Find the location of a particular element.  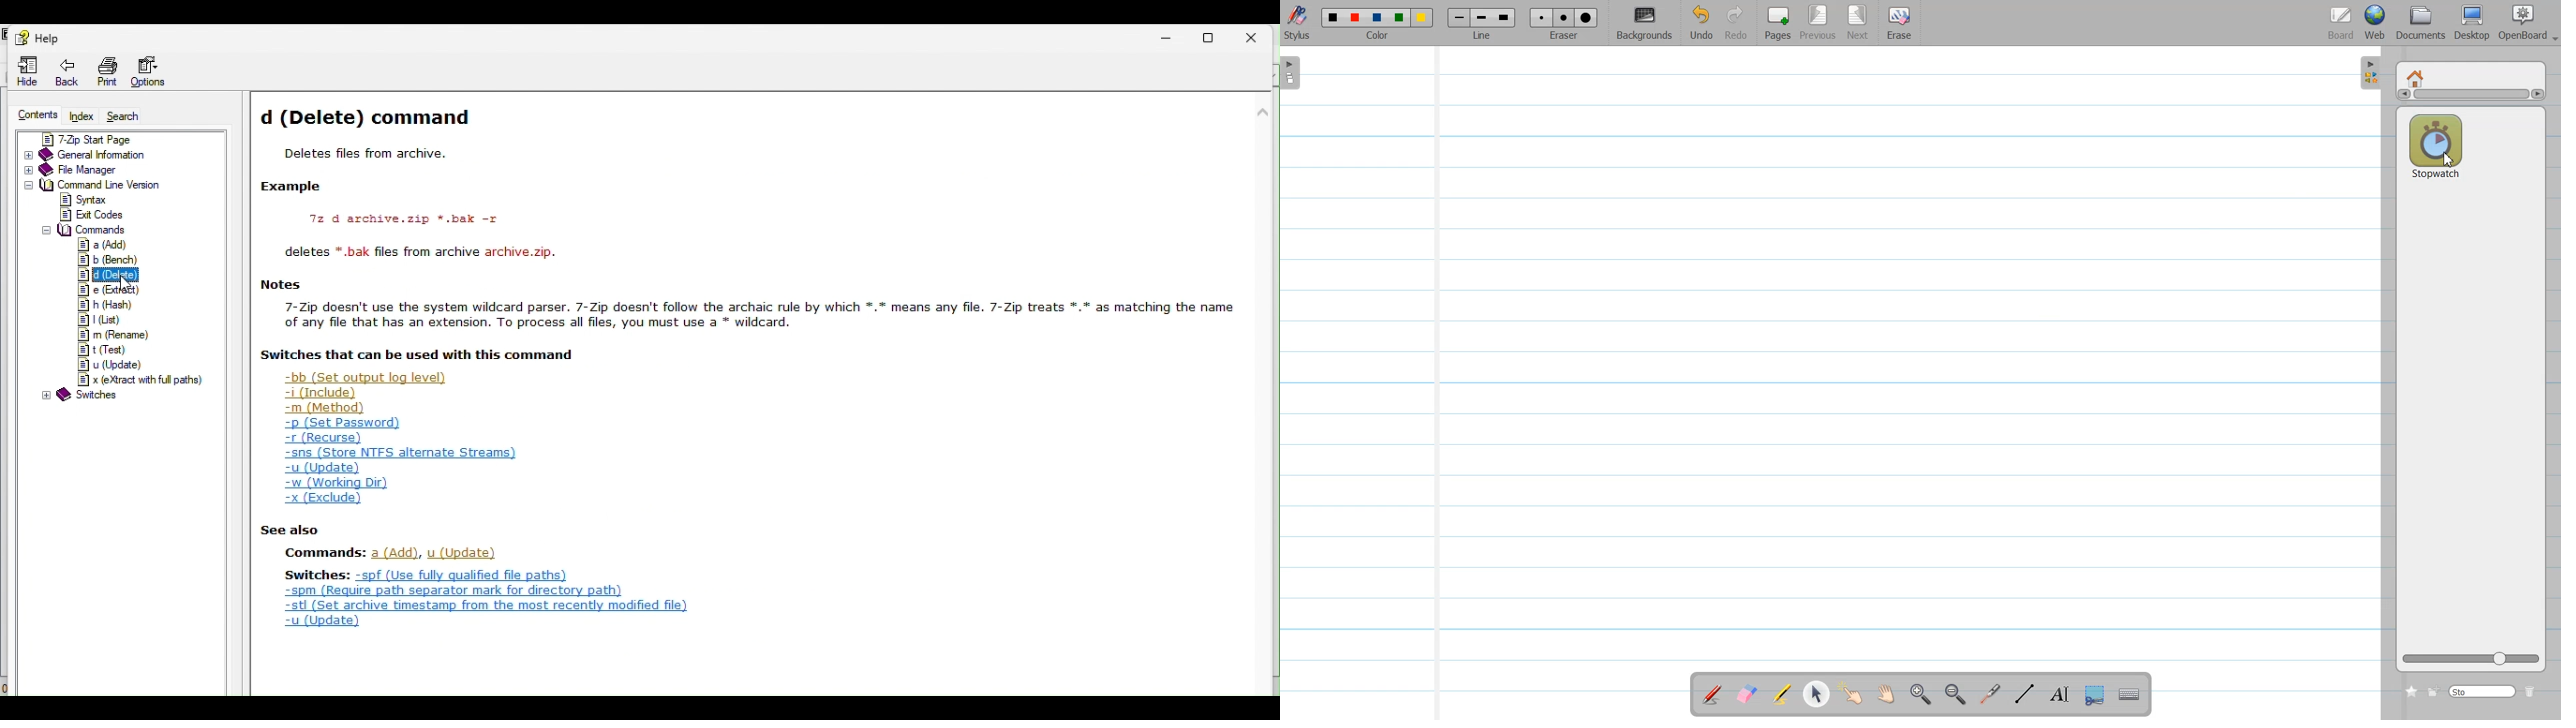

command line is located at coordinates (91, 186).